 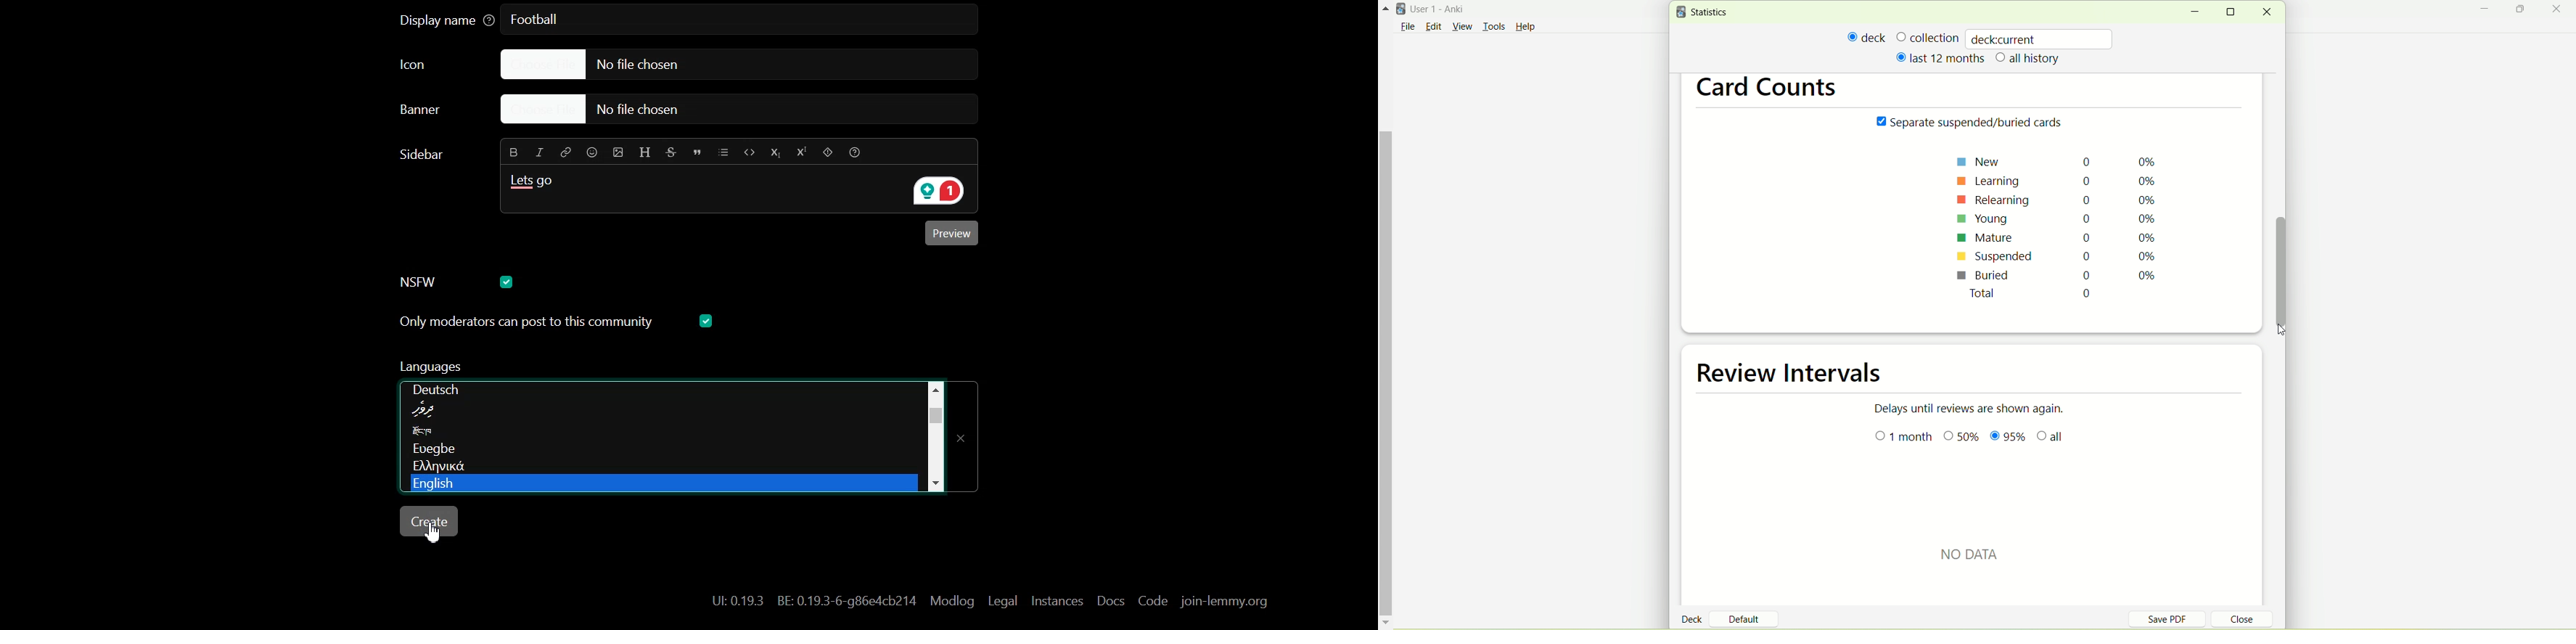 What do you see at coordinates (2175, 618) in the screenshot?
I see `save PDF` at bounding box center [2175, 618].